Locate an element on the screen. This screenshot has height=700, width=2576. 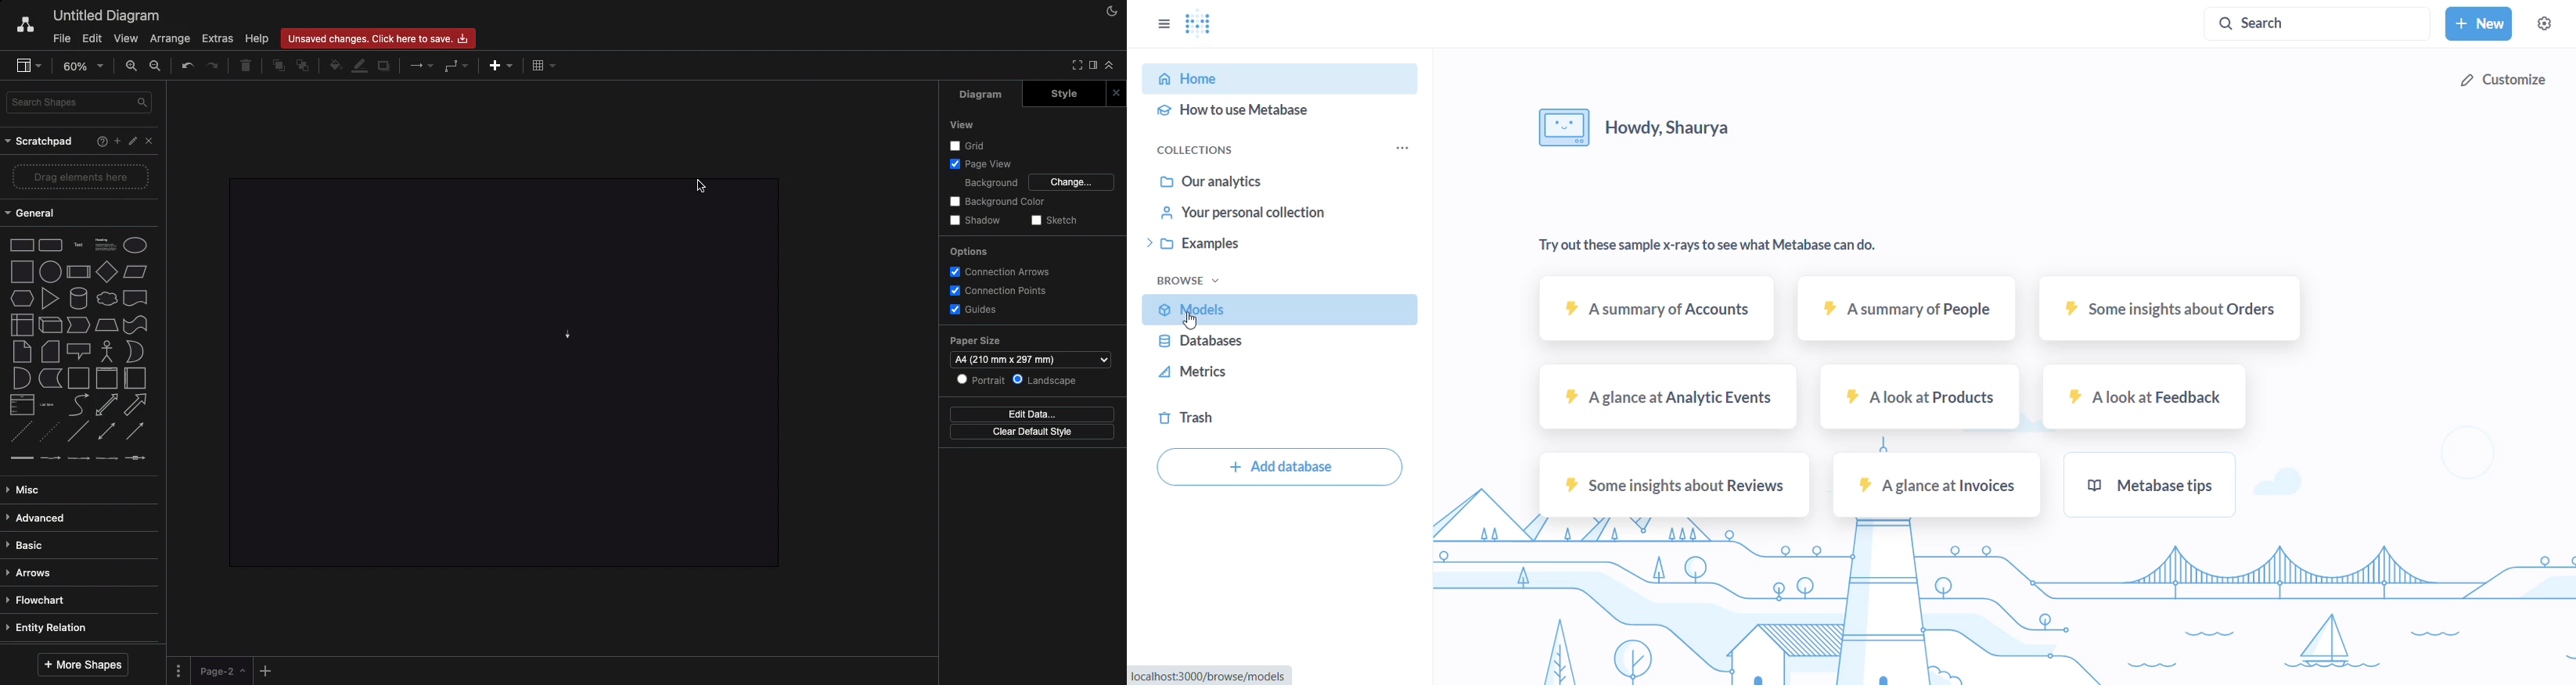
Background is located at coordinates (990, 181).